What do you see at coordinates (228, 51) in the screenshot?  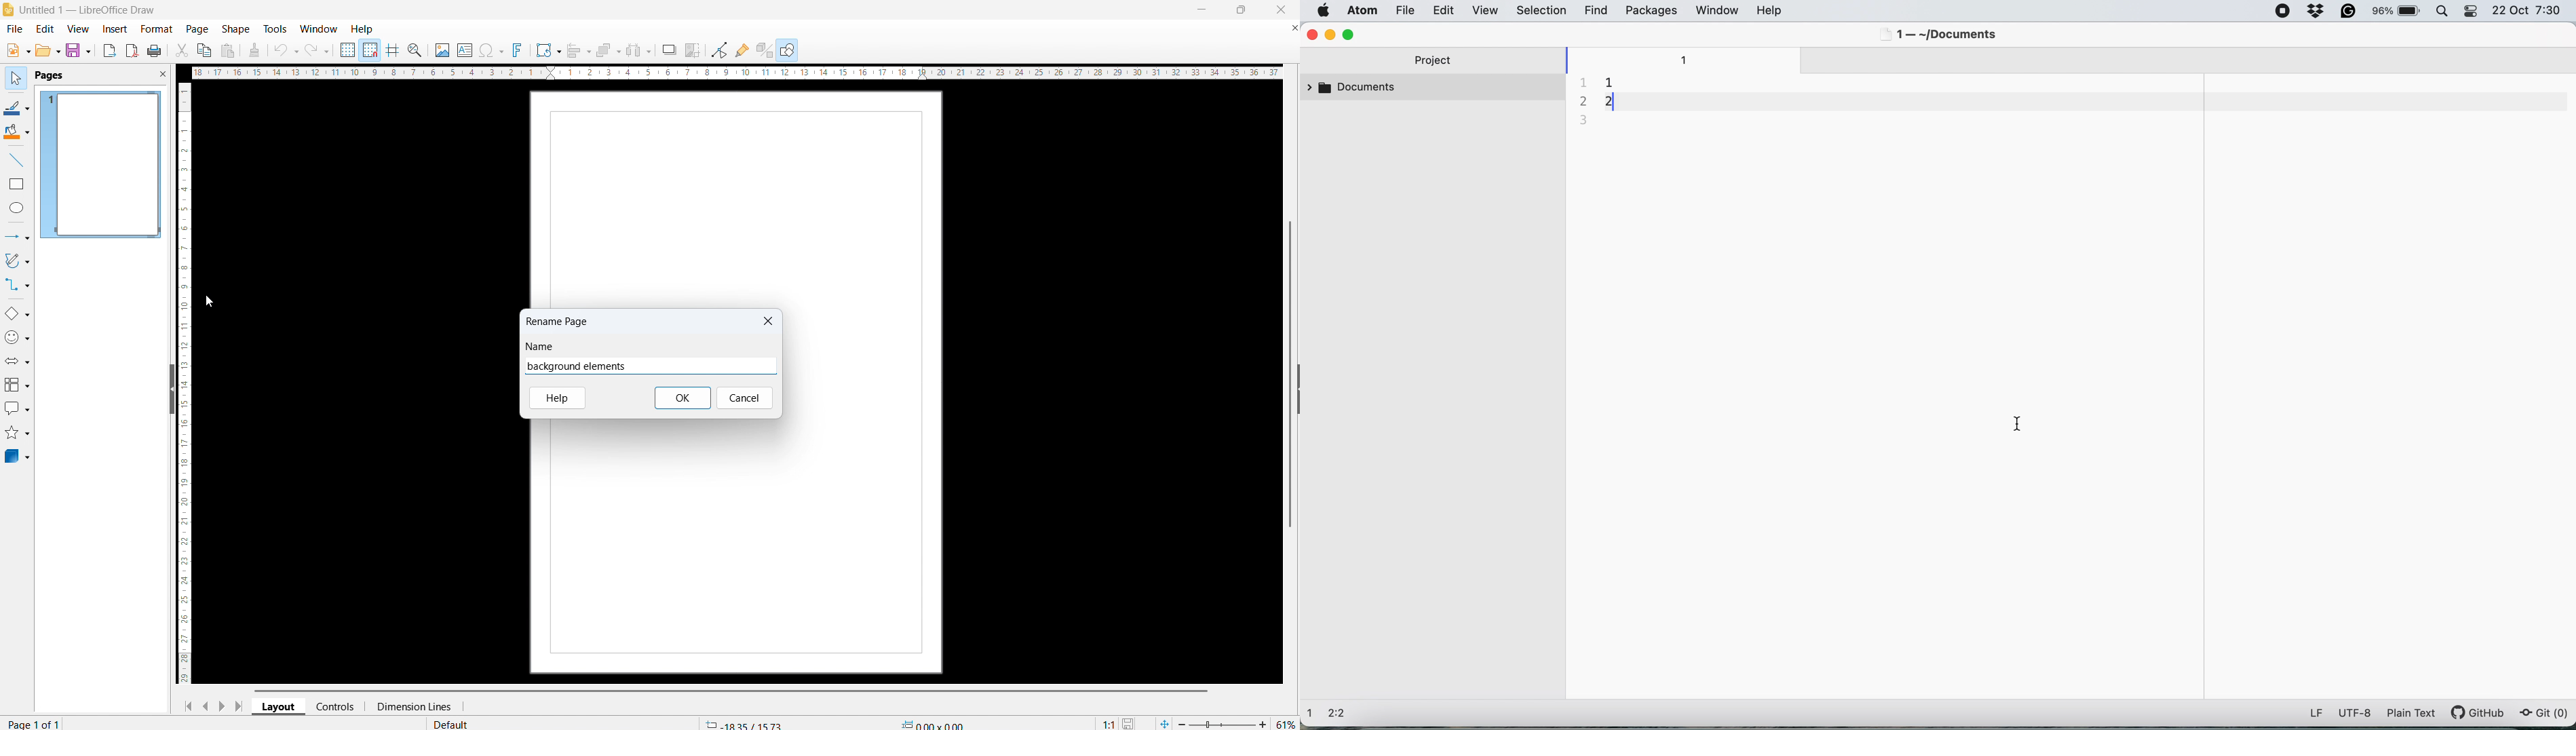 I see `paste` at bounding box center [228, 51].